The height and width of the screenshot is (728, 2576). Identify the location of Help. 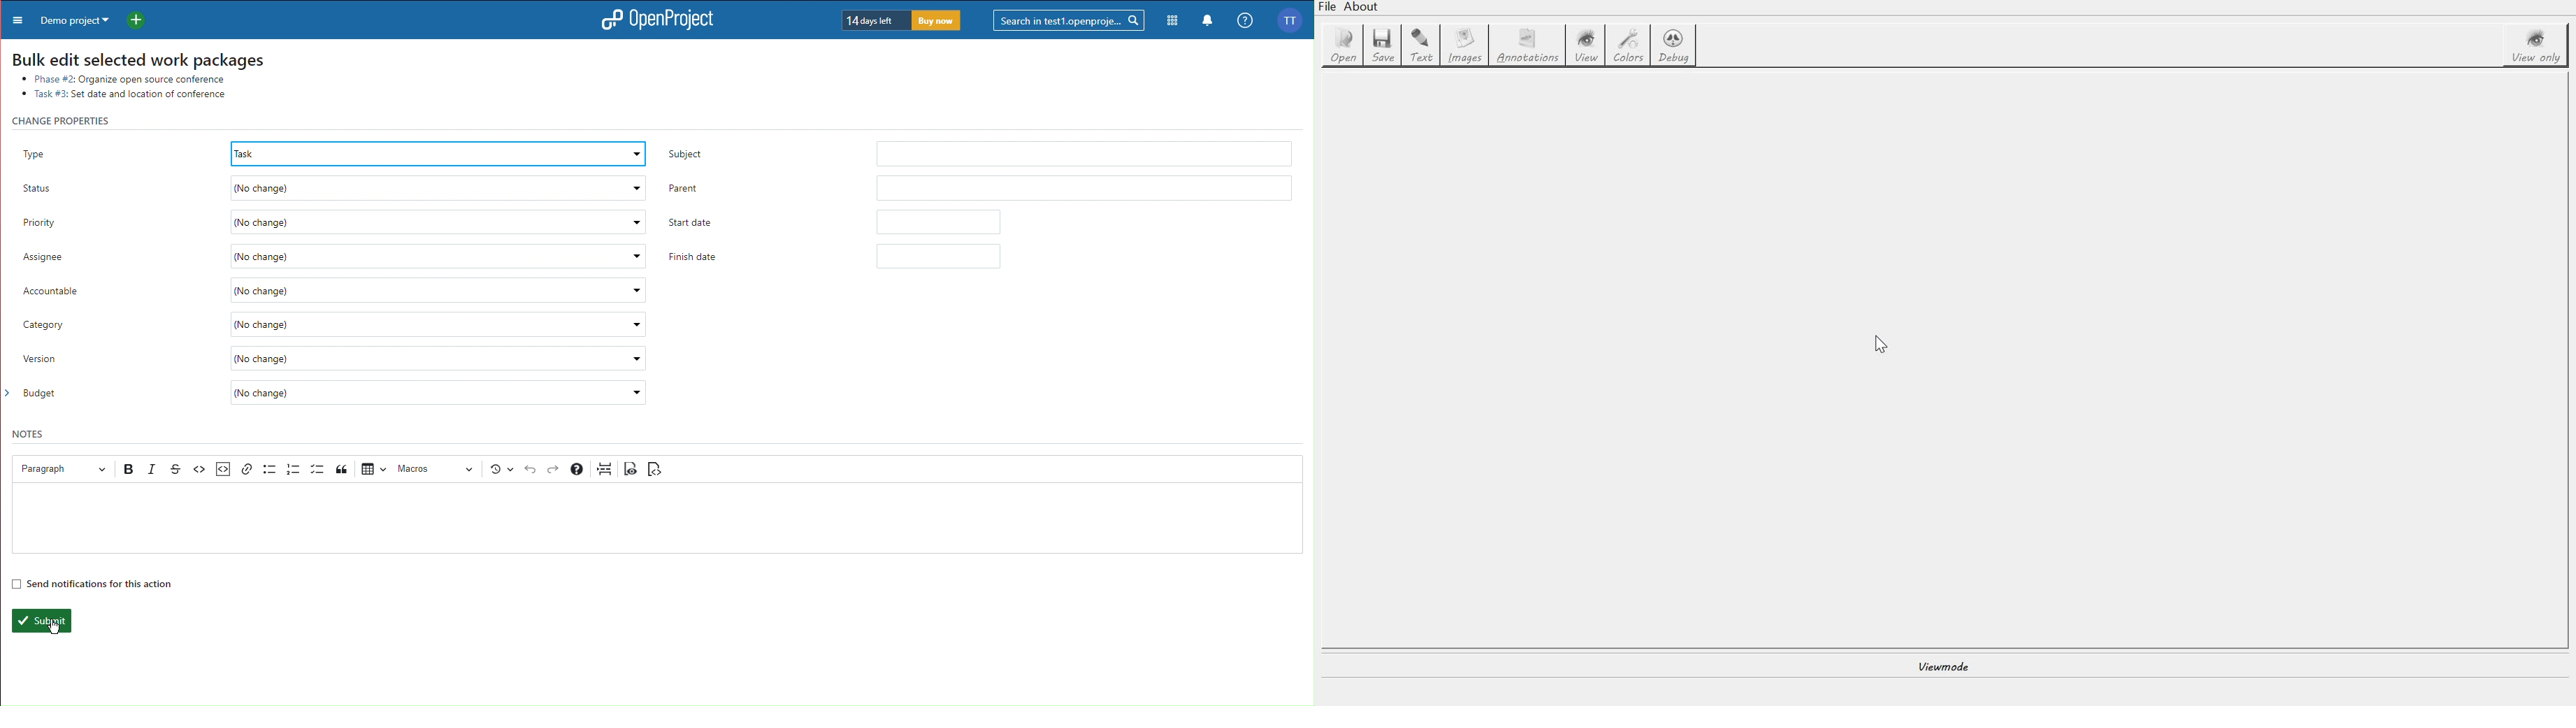
(1244, 21).